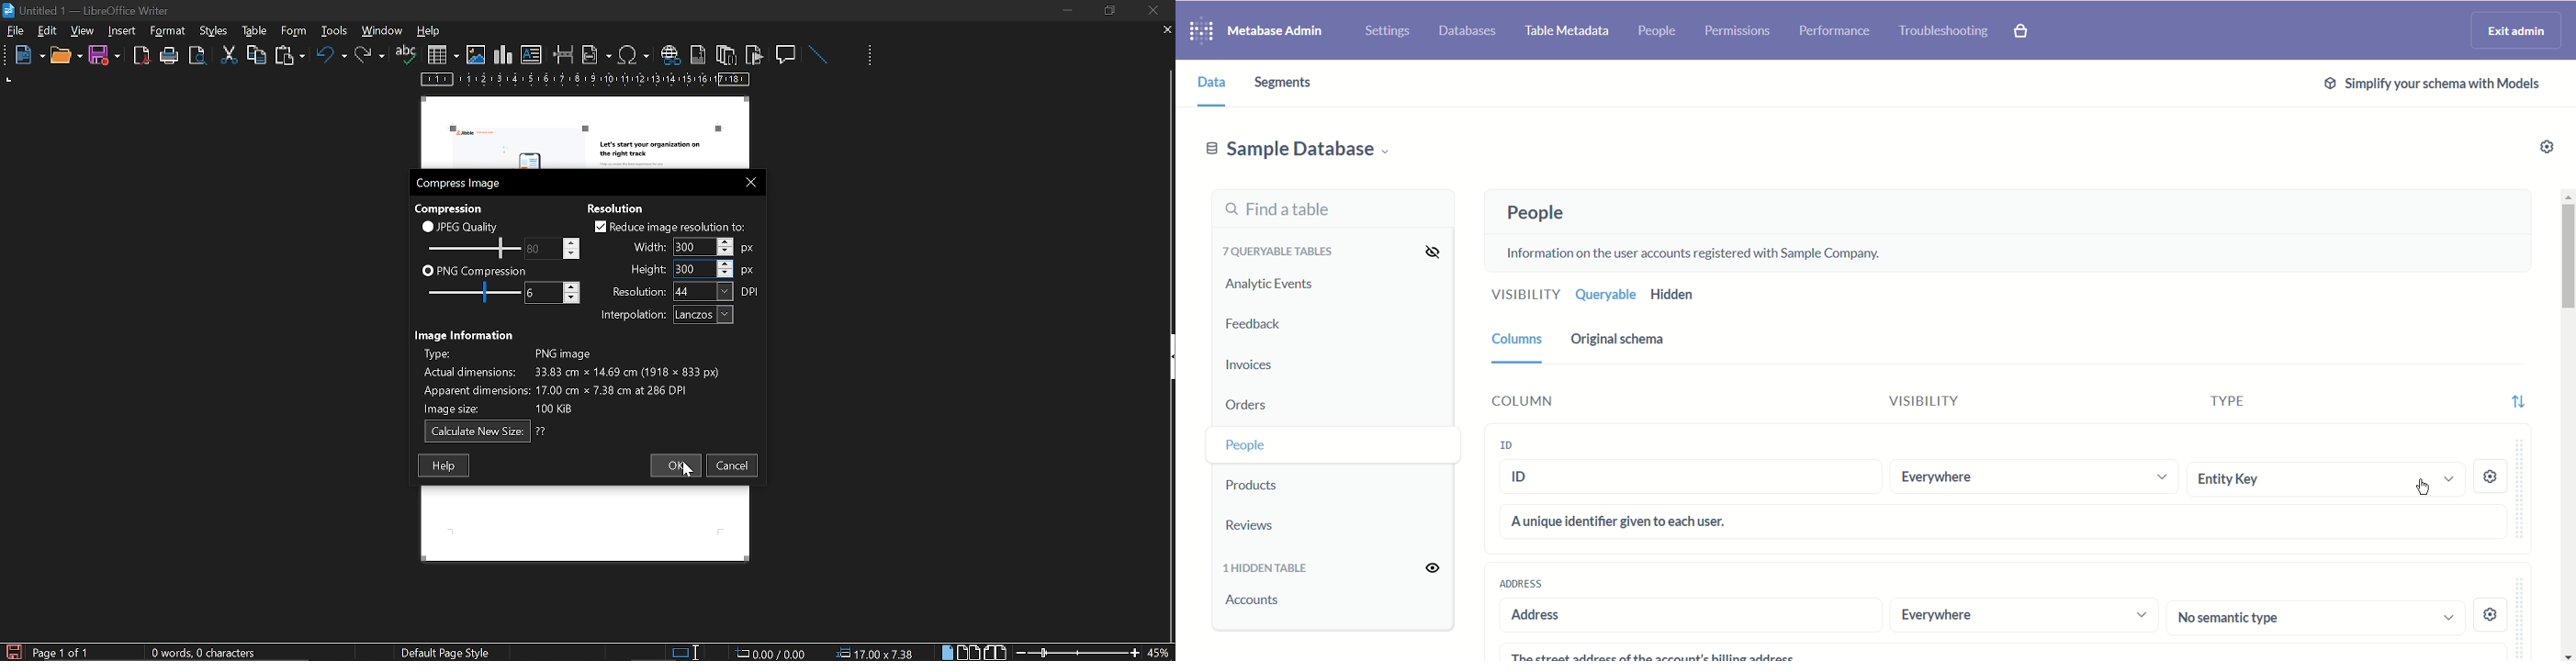  What do you see at coordinates (2032, 477) in the screenshot?
I see `Everywhere` at bounding box center [2032, 477].